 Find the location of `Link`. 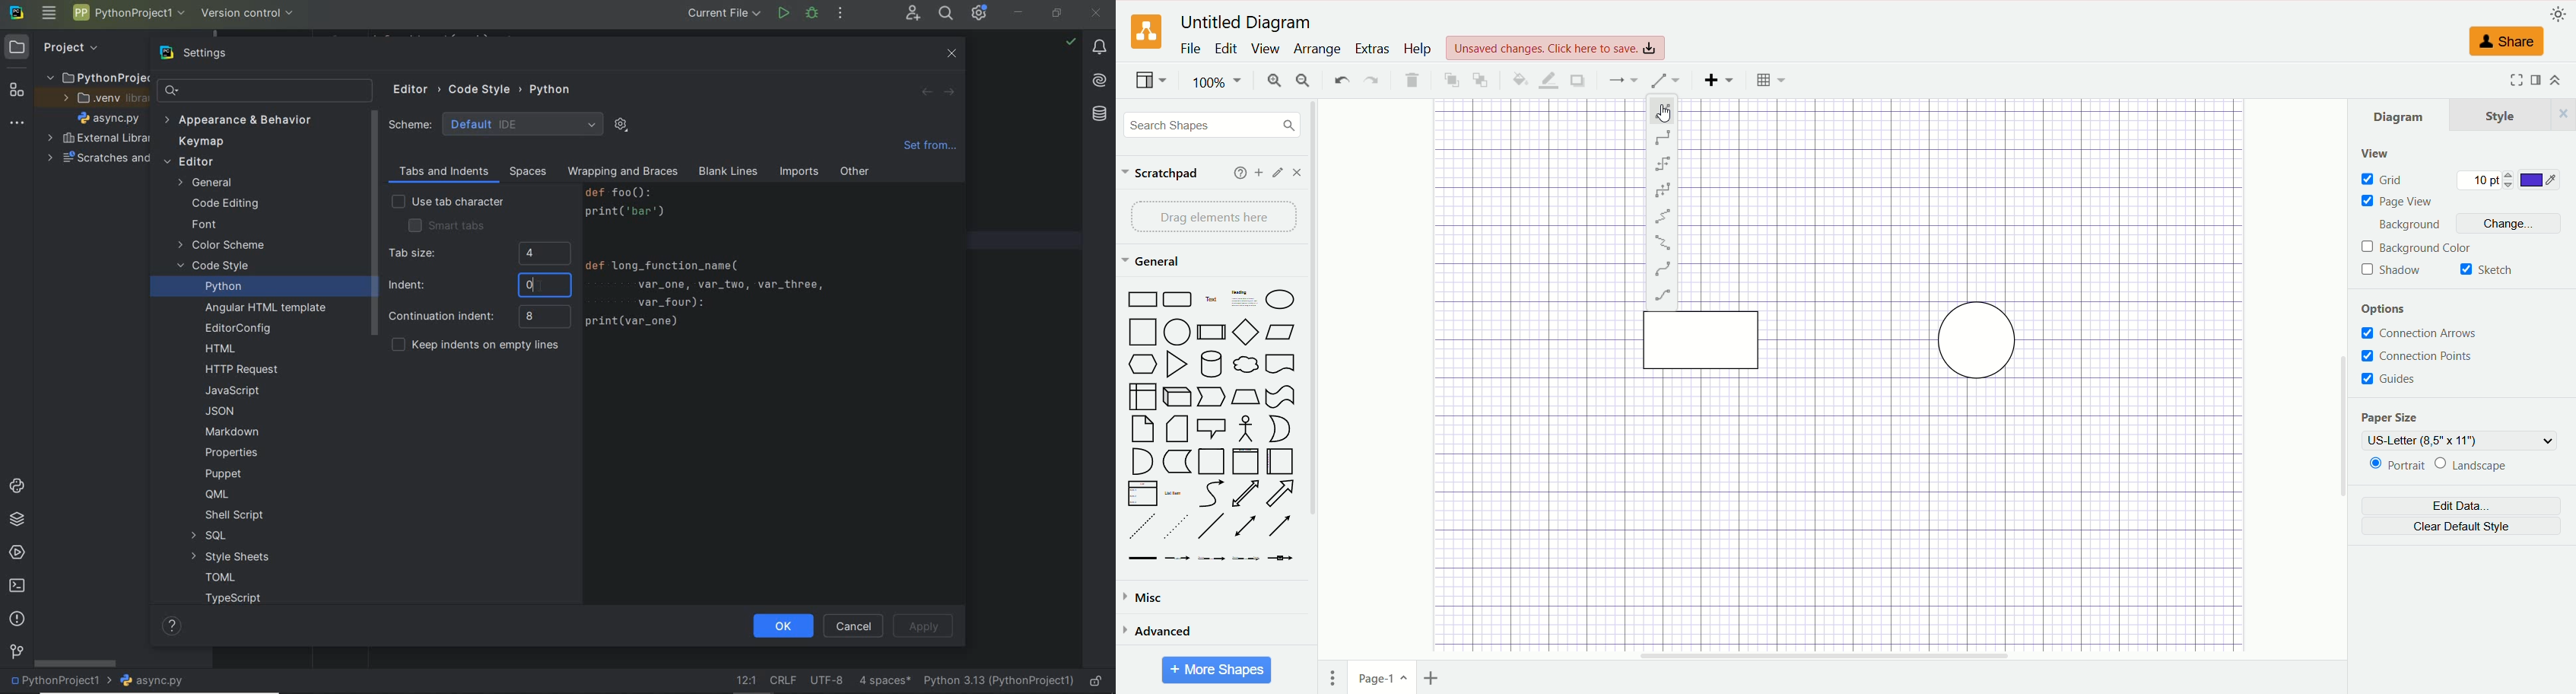

Link is located at coordinates (1143, 561).